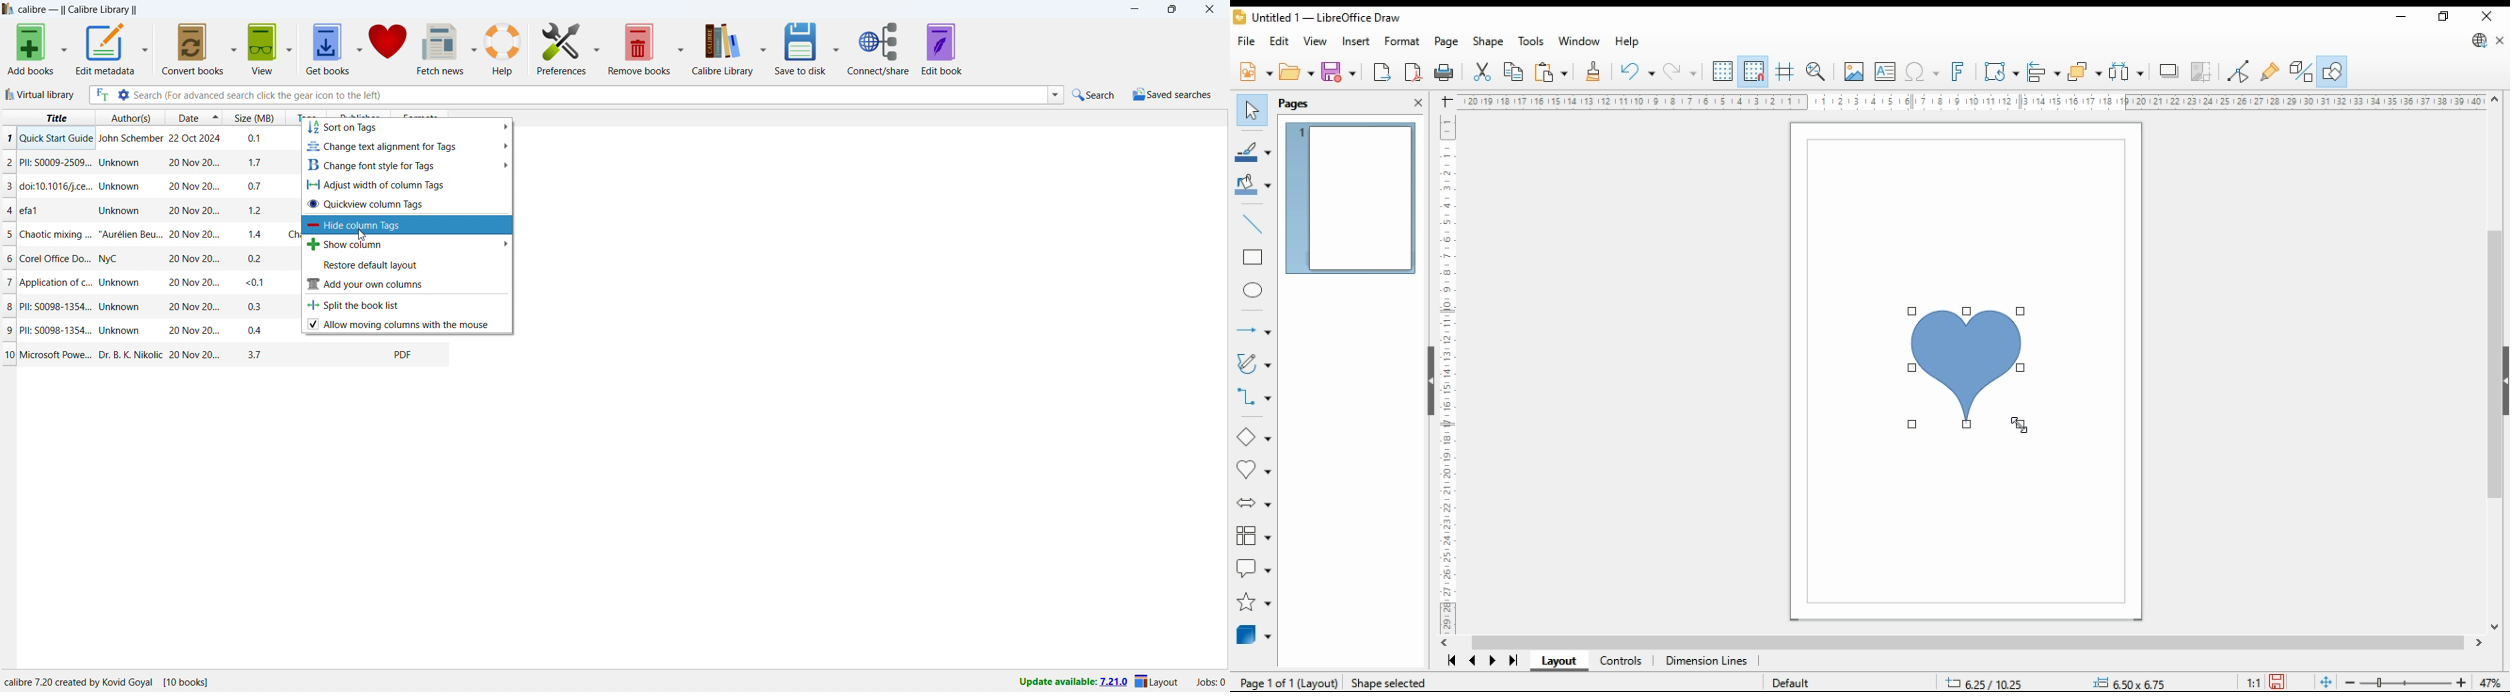  What do you see at coordinates (388, 47) in the screenshot?
I see `` at bounding box center [388, 47].